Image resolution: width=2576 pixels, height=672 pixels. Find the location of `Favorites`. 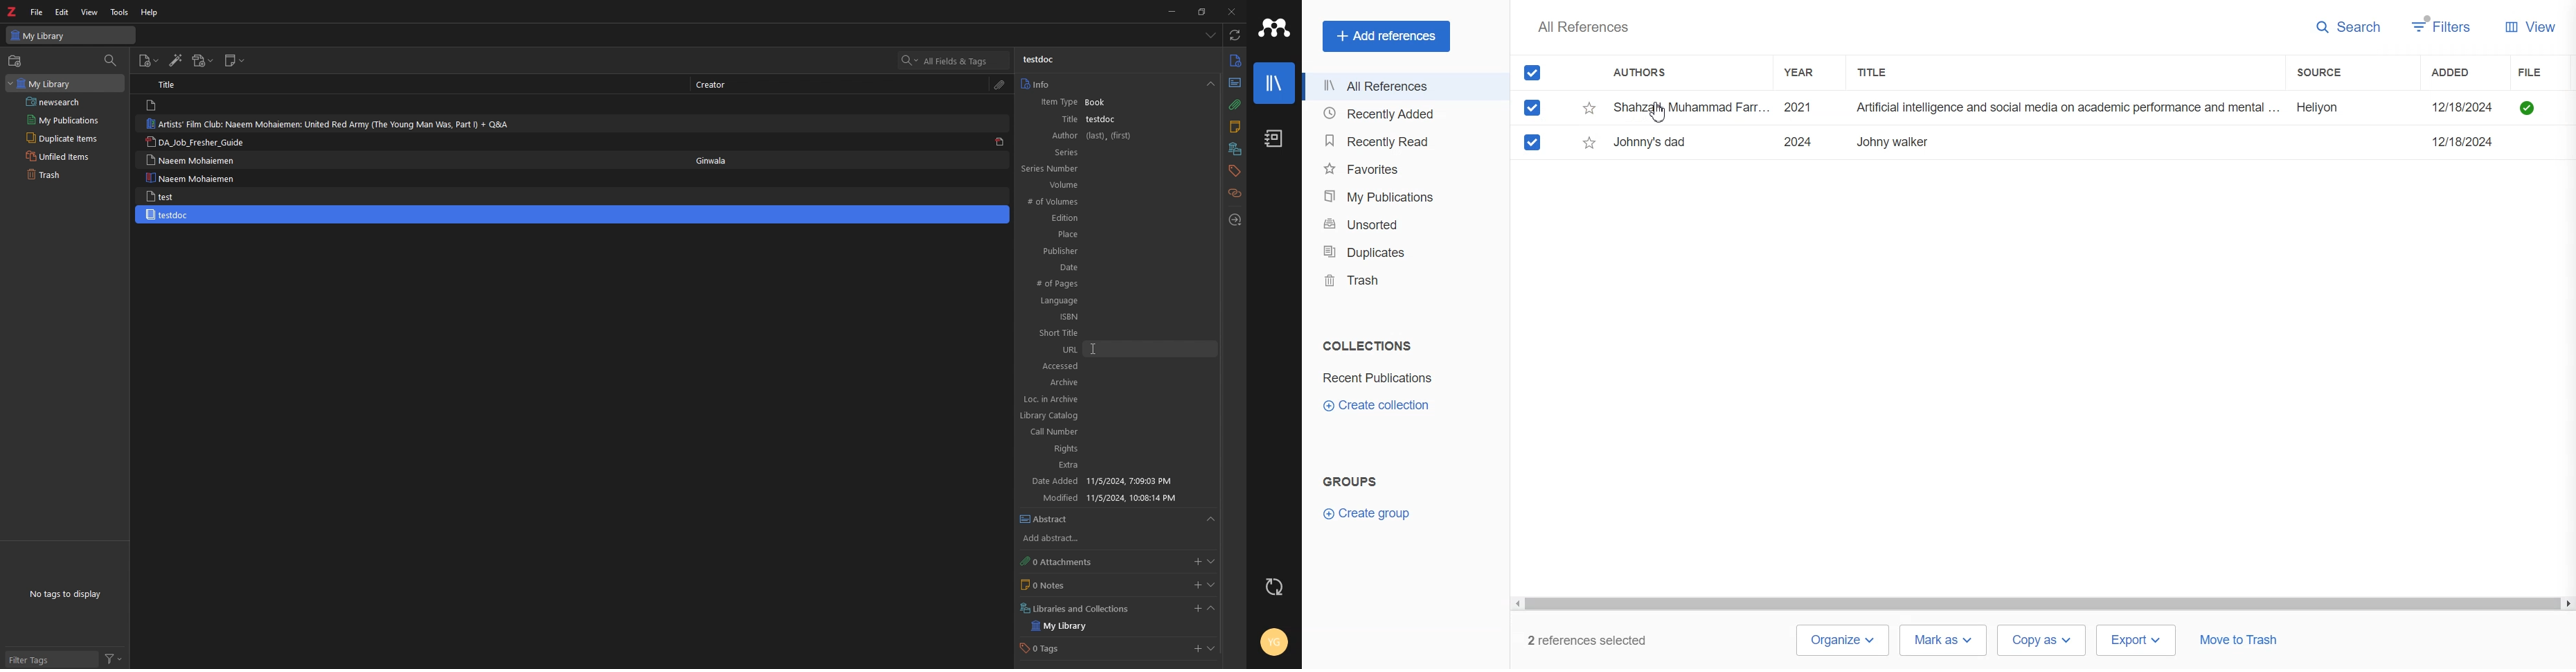

Favorites is located at coordinates (1402, 168).